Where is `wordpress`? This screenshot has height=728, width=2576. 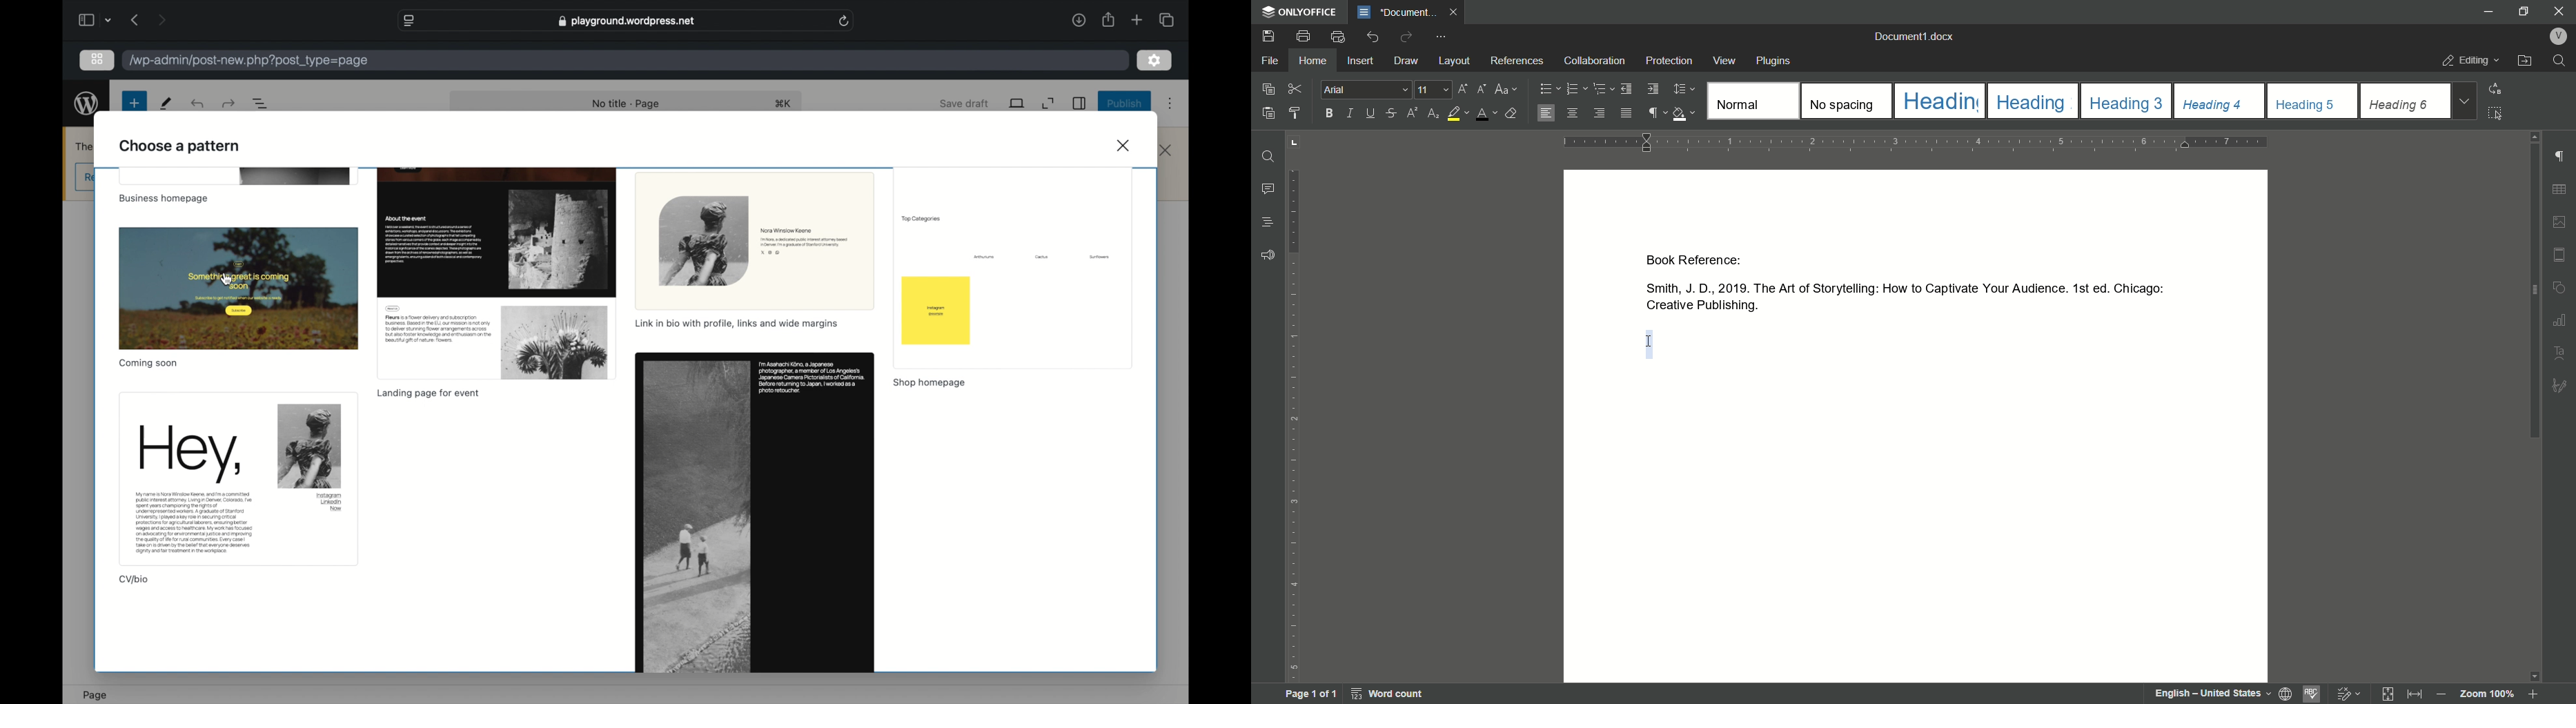
wordpress is located at coordinates (87, 105).